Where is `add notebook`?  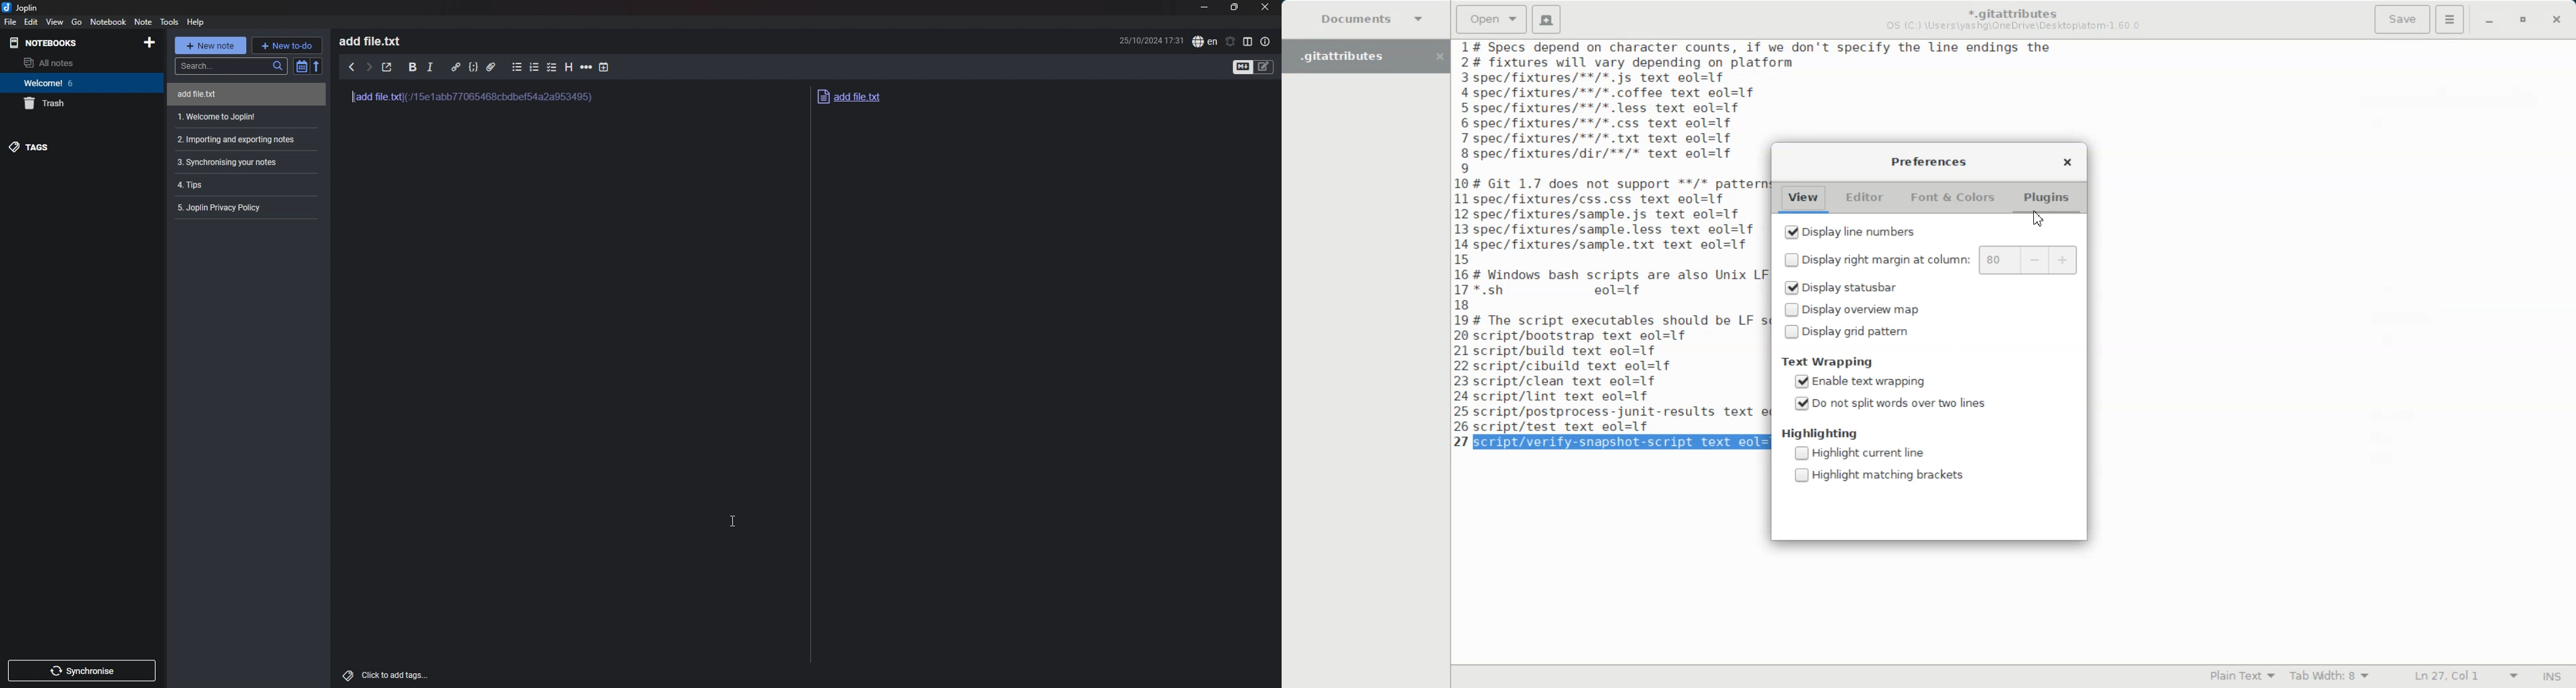
add notebook is located at coordinates (150, 43).